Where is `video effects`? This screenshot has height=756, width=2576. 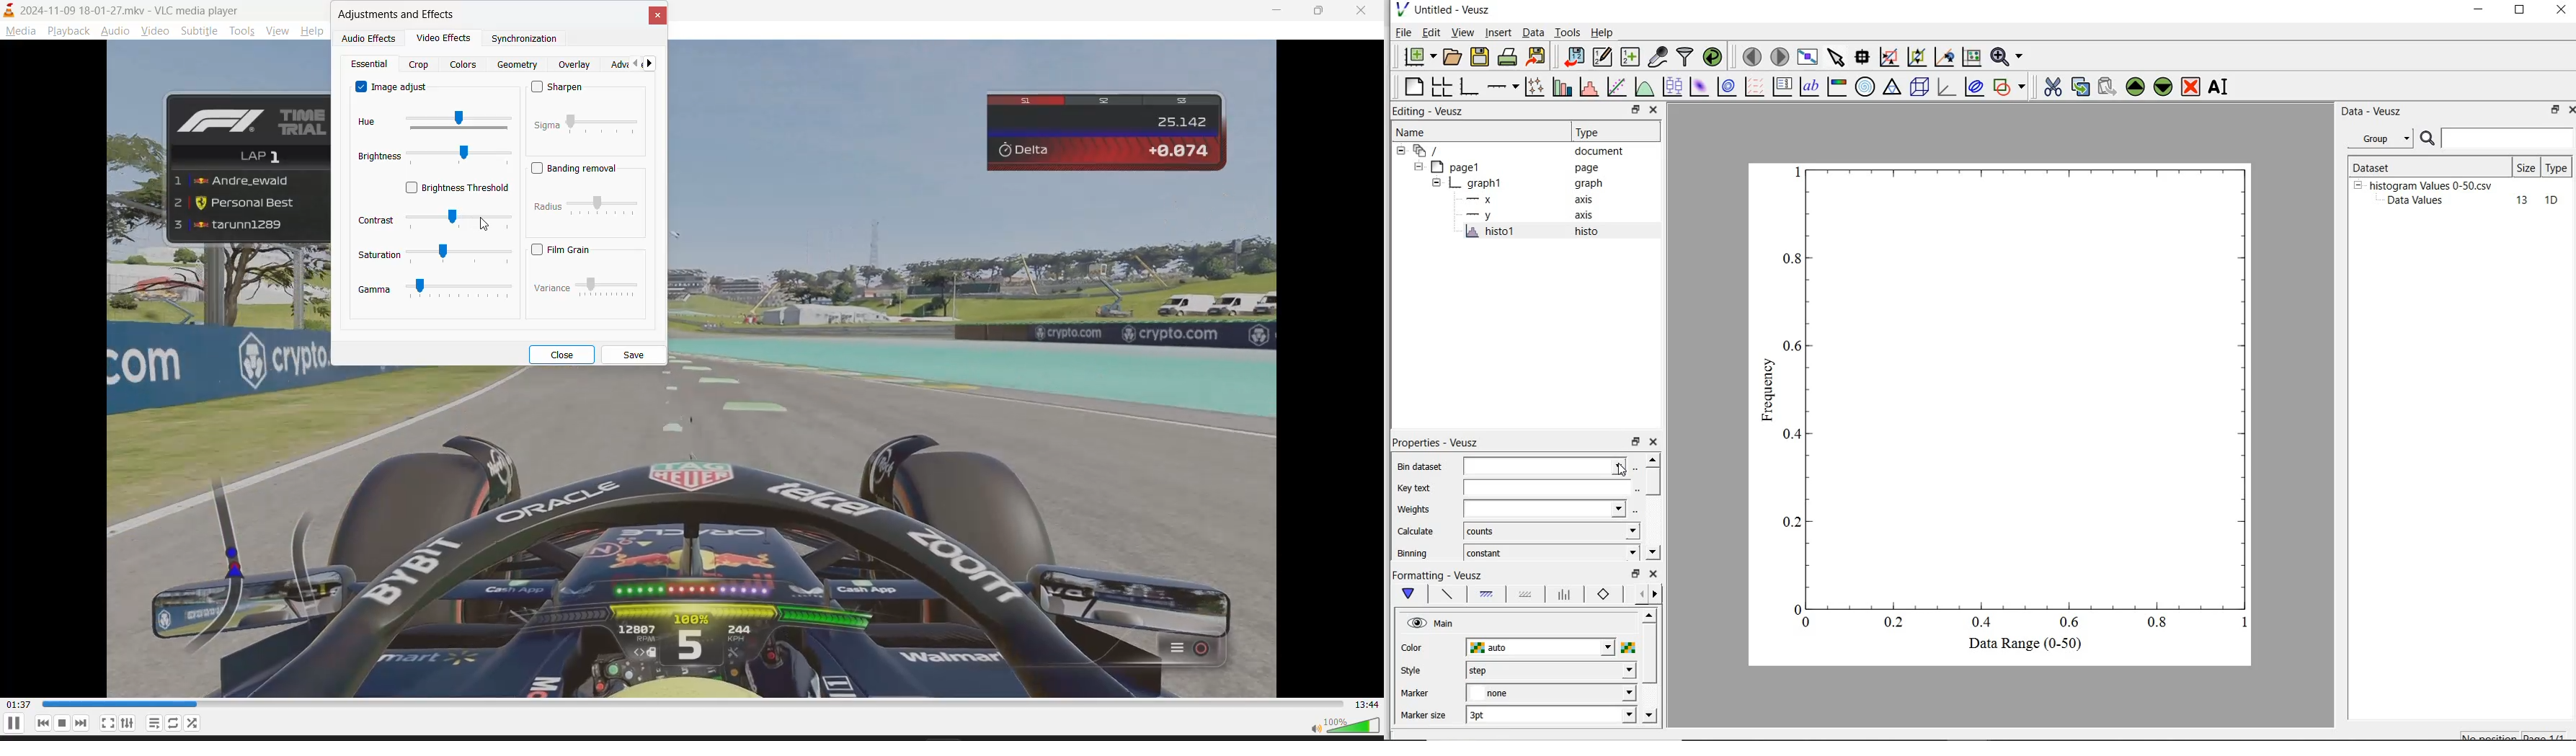 video effects is located at coordinates (448, 37).